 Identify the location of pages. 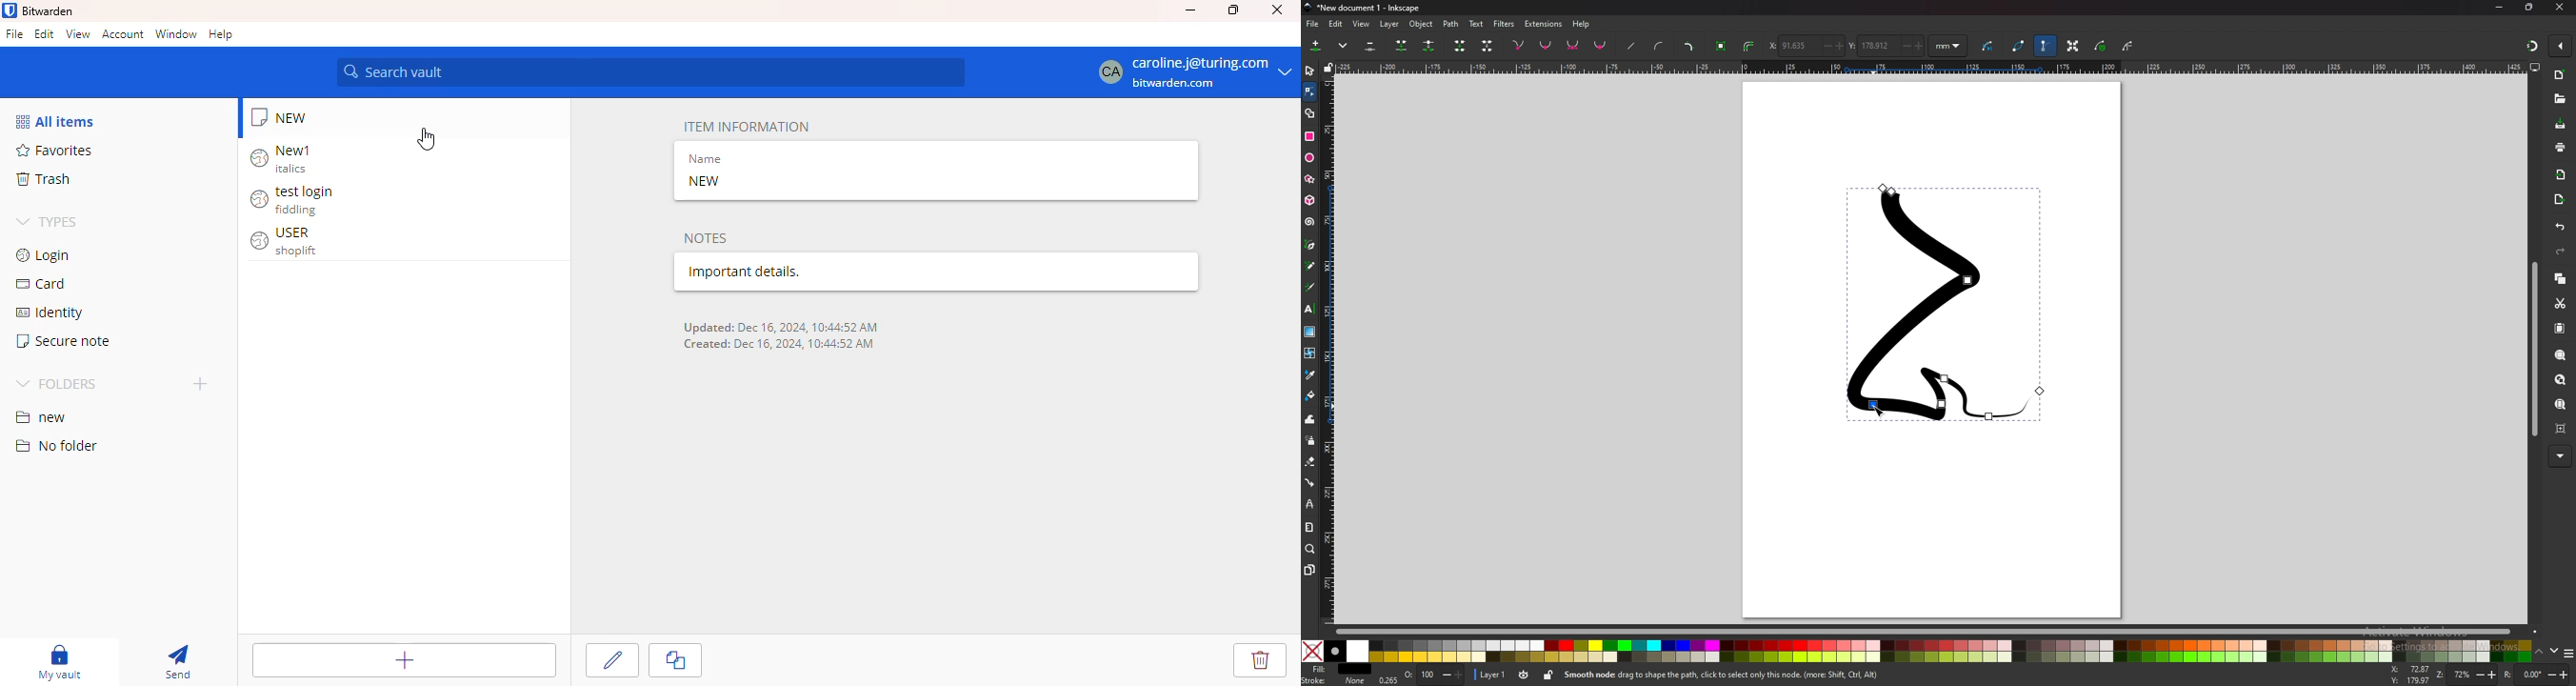
(1309, 570).